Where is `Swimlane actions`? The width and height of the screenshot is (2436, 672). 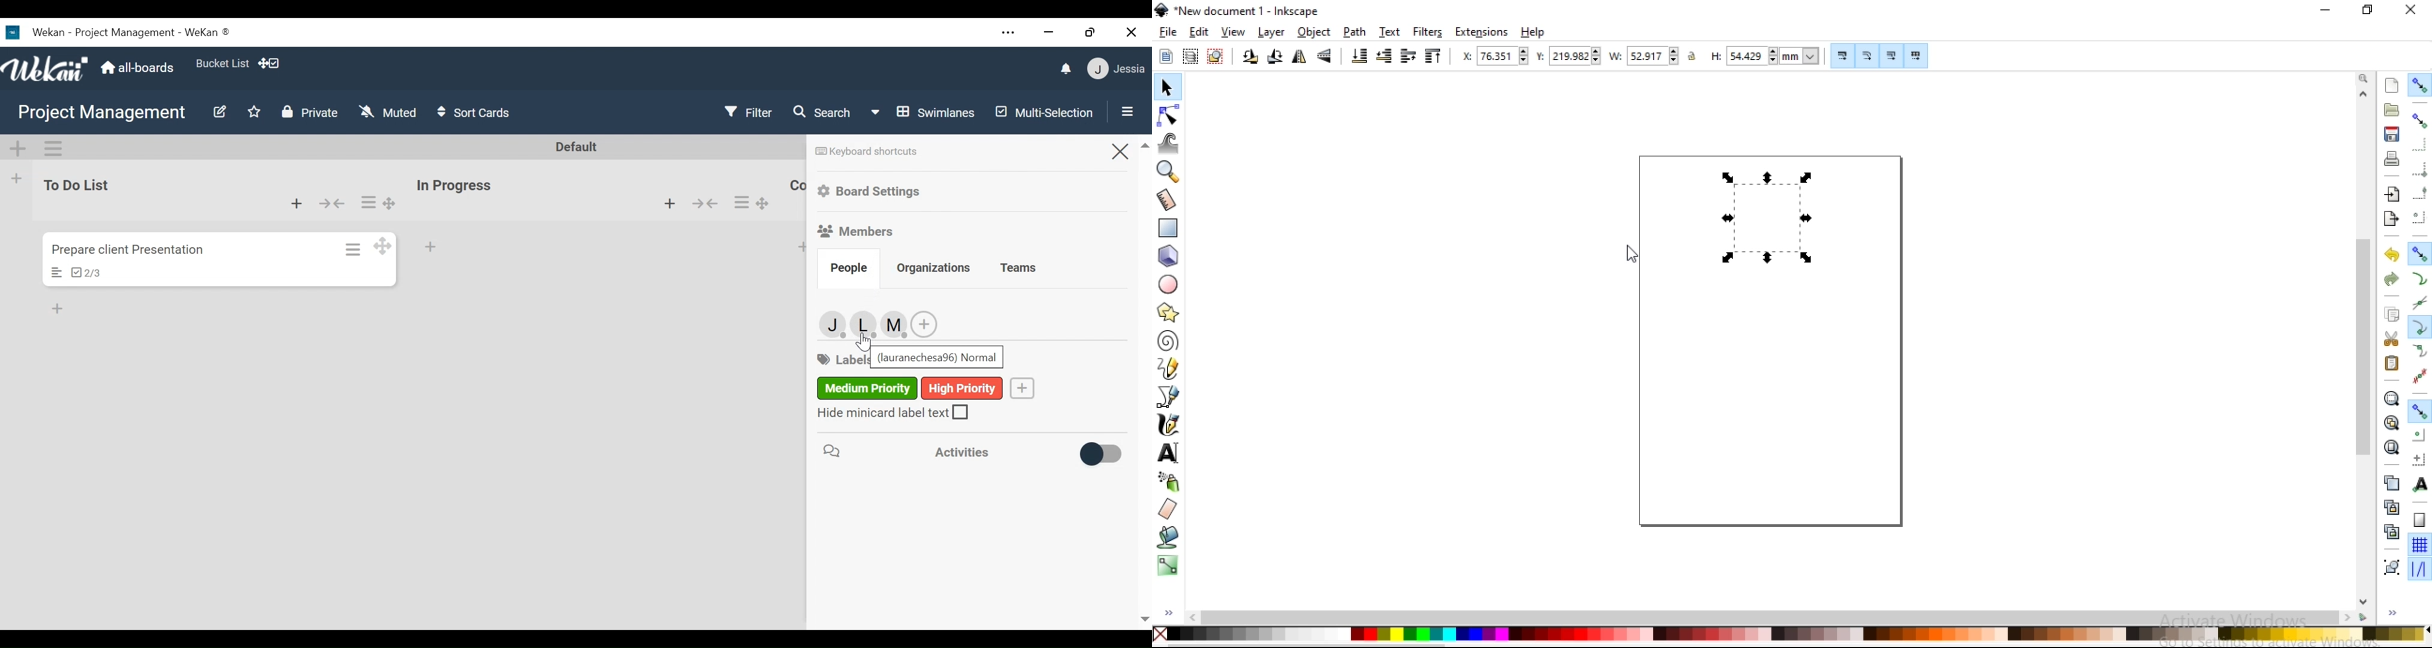
Swimlane actions is located at coordinates (52, 148).